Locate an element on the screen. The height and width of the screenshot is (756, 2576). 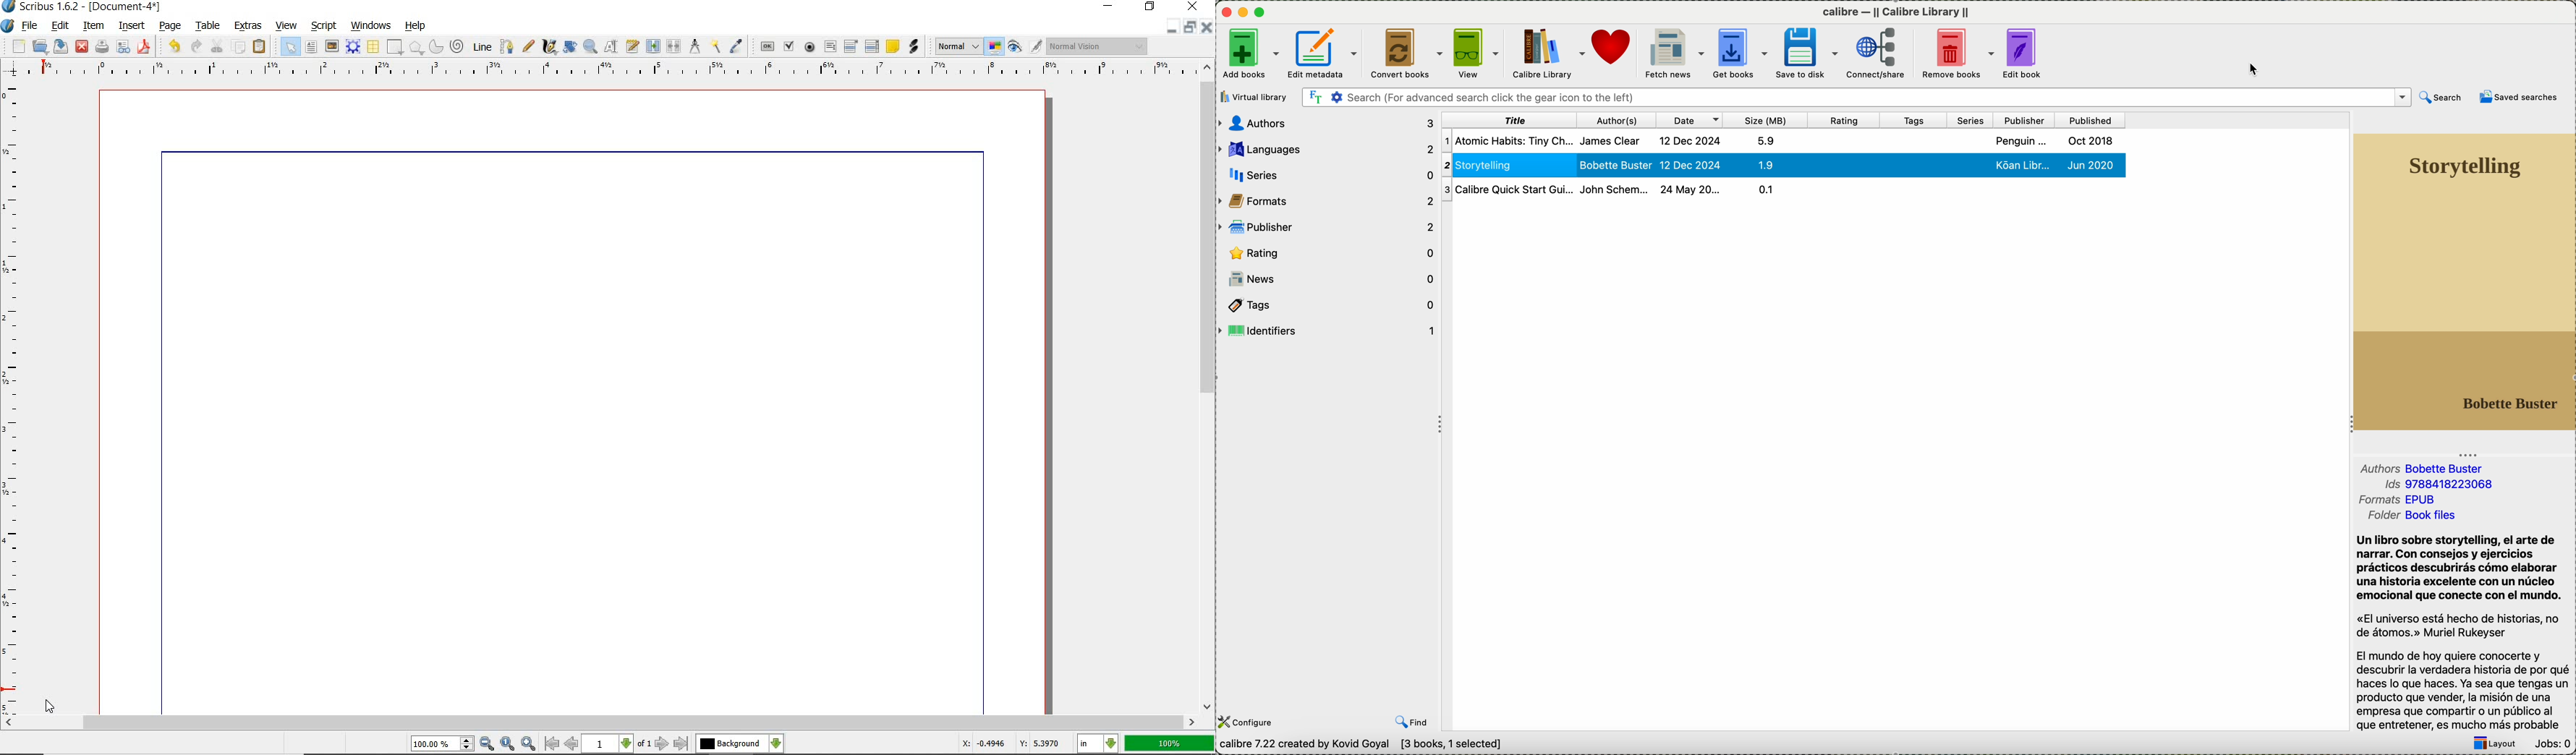
print is located at coordinates (102, 46).